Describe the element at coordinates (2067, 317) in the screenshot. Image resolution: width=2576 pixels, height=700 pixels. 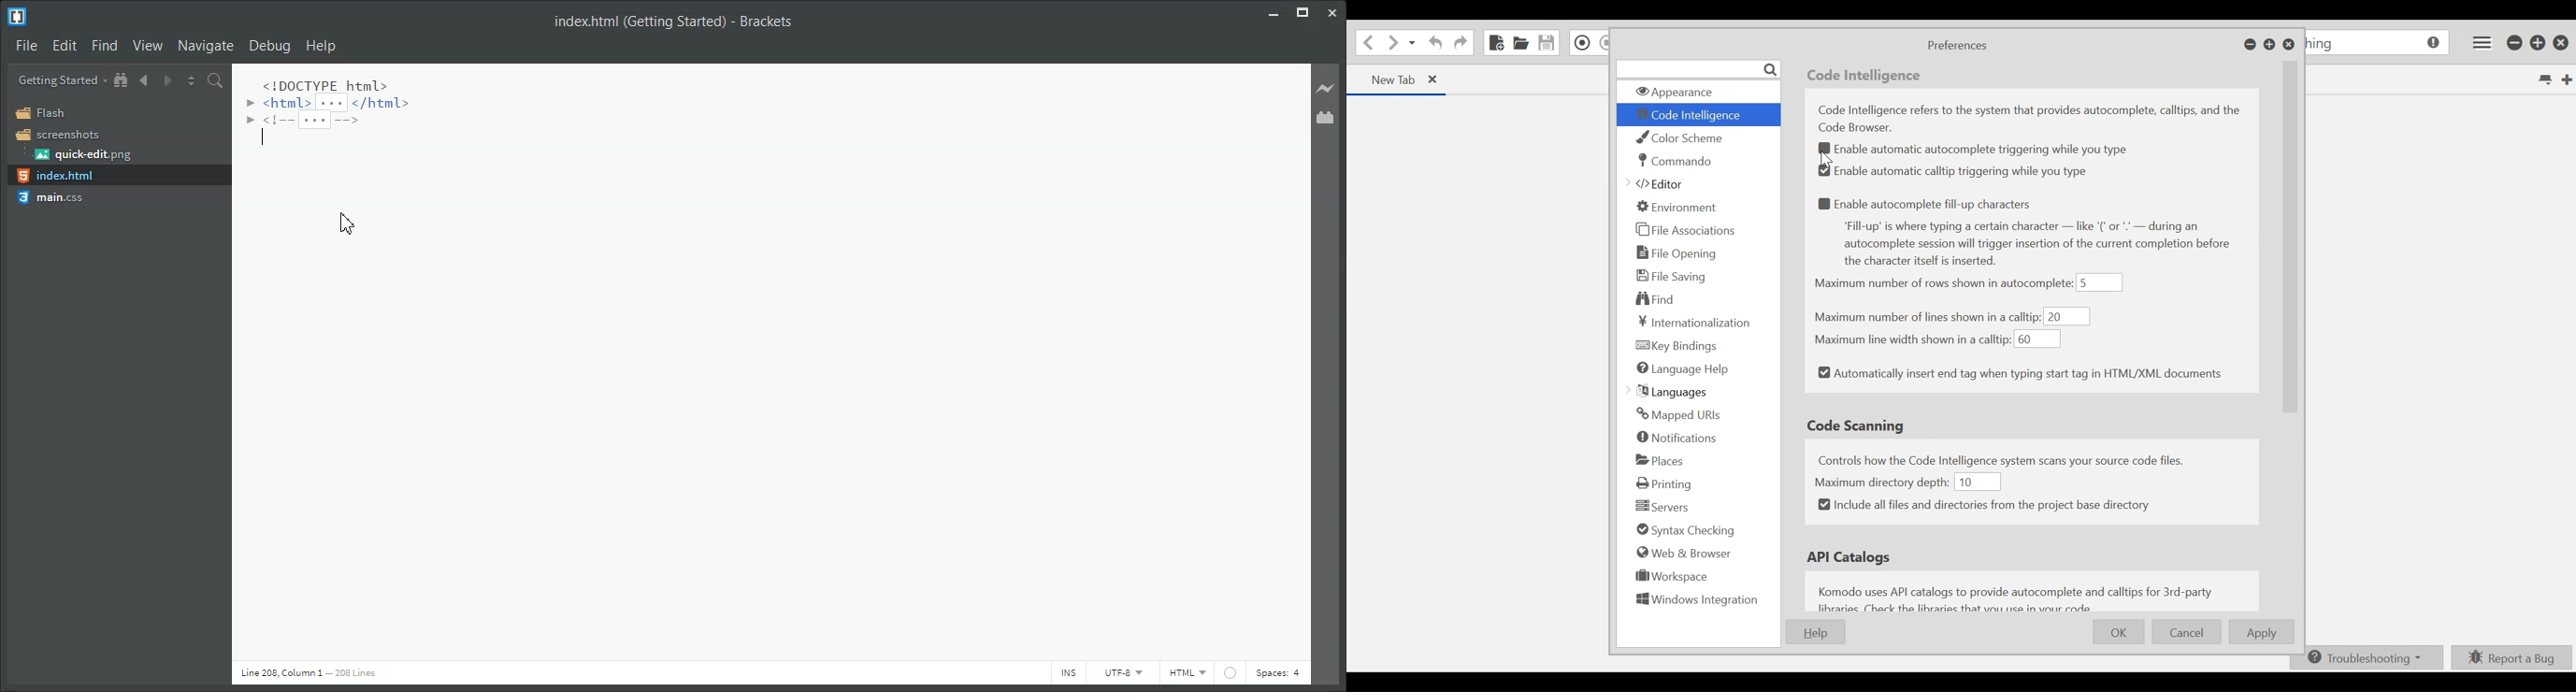
I see `20` at that location.